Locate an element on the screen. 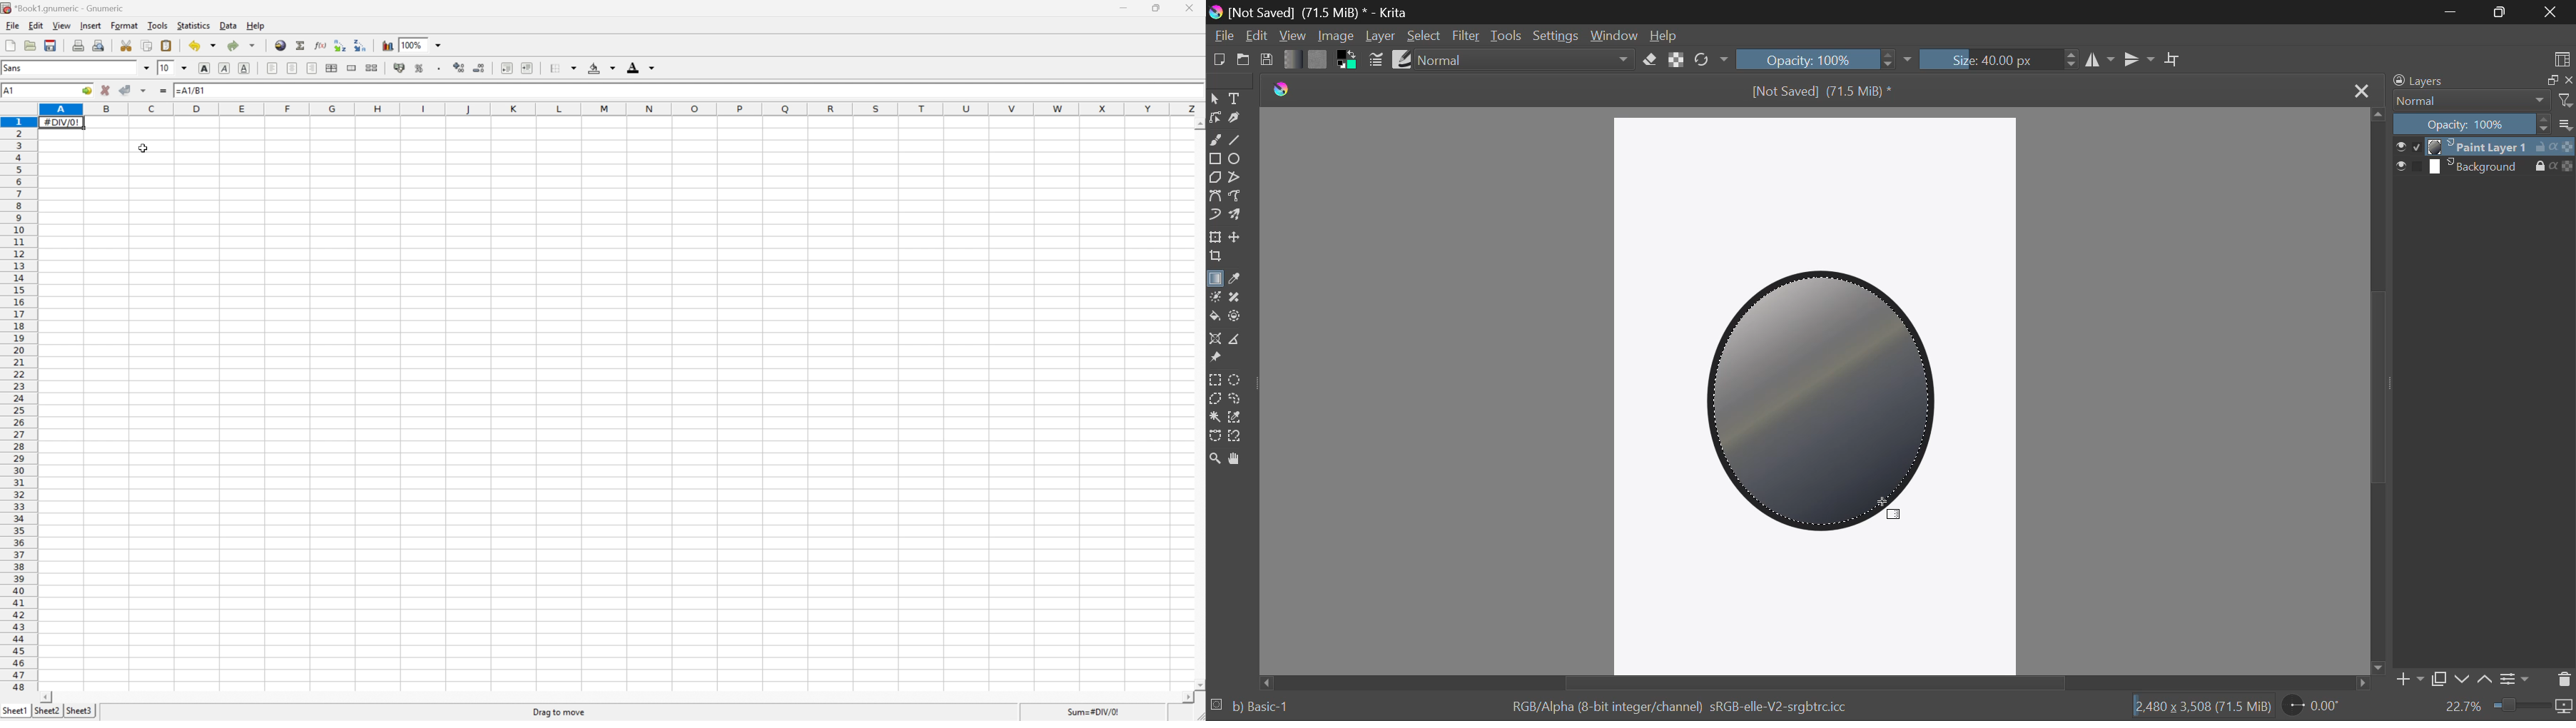 This screenshot has width=2576, height=728. Line is located at coordinates (1237, 141).